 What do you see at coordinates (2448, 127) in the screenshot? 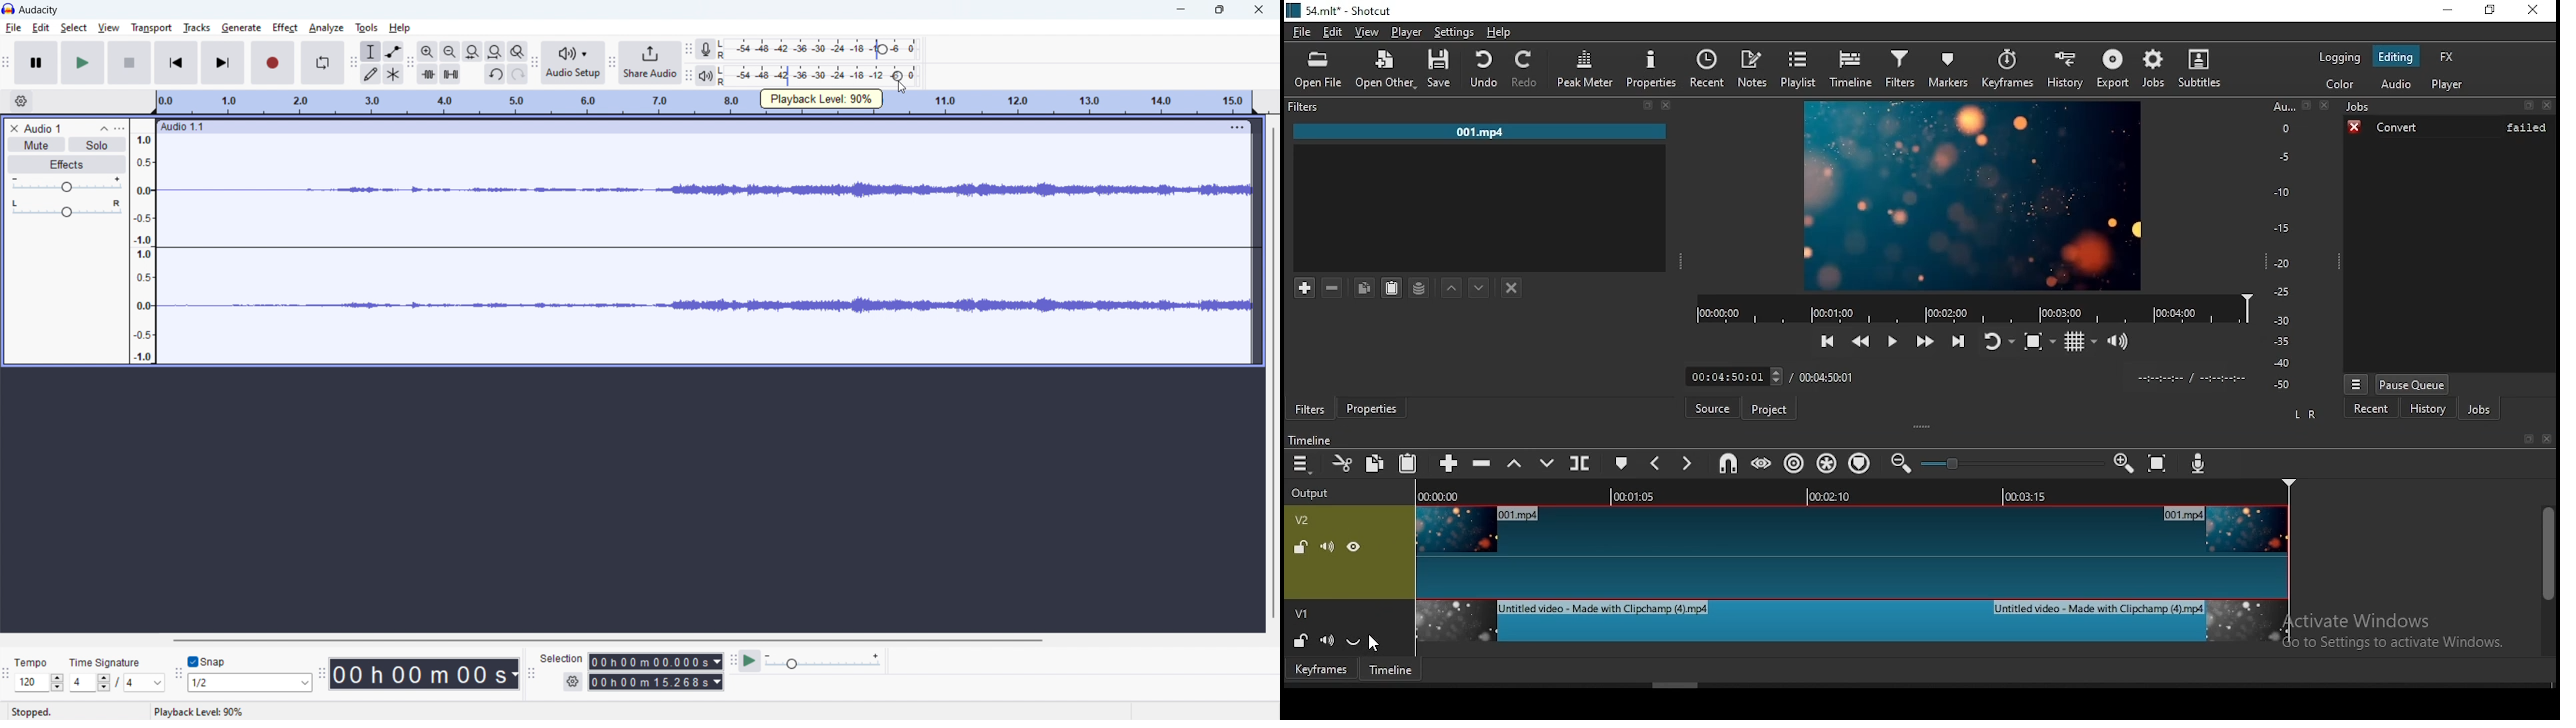
I see `convert failed` at bounding box center [2448, 127].